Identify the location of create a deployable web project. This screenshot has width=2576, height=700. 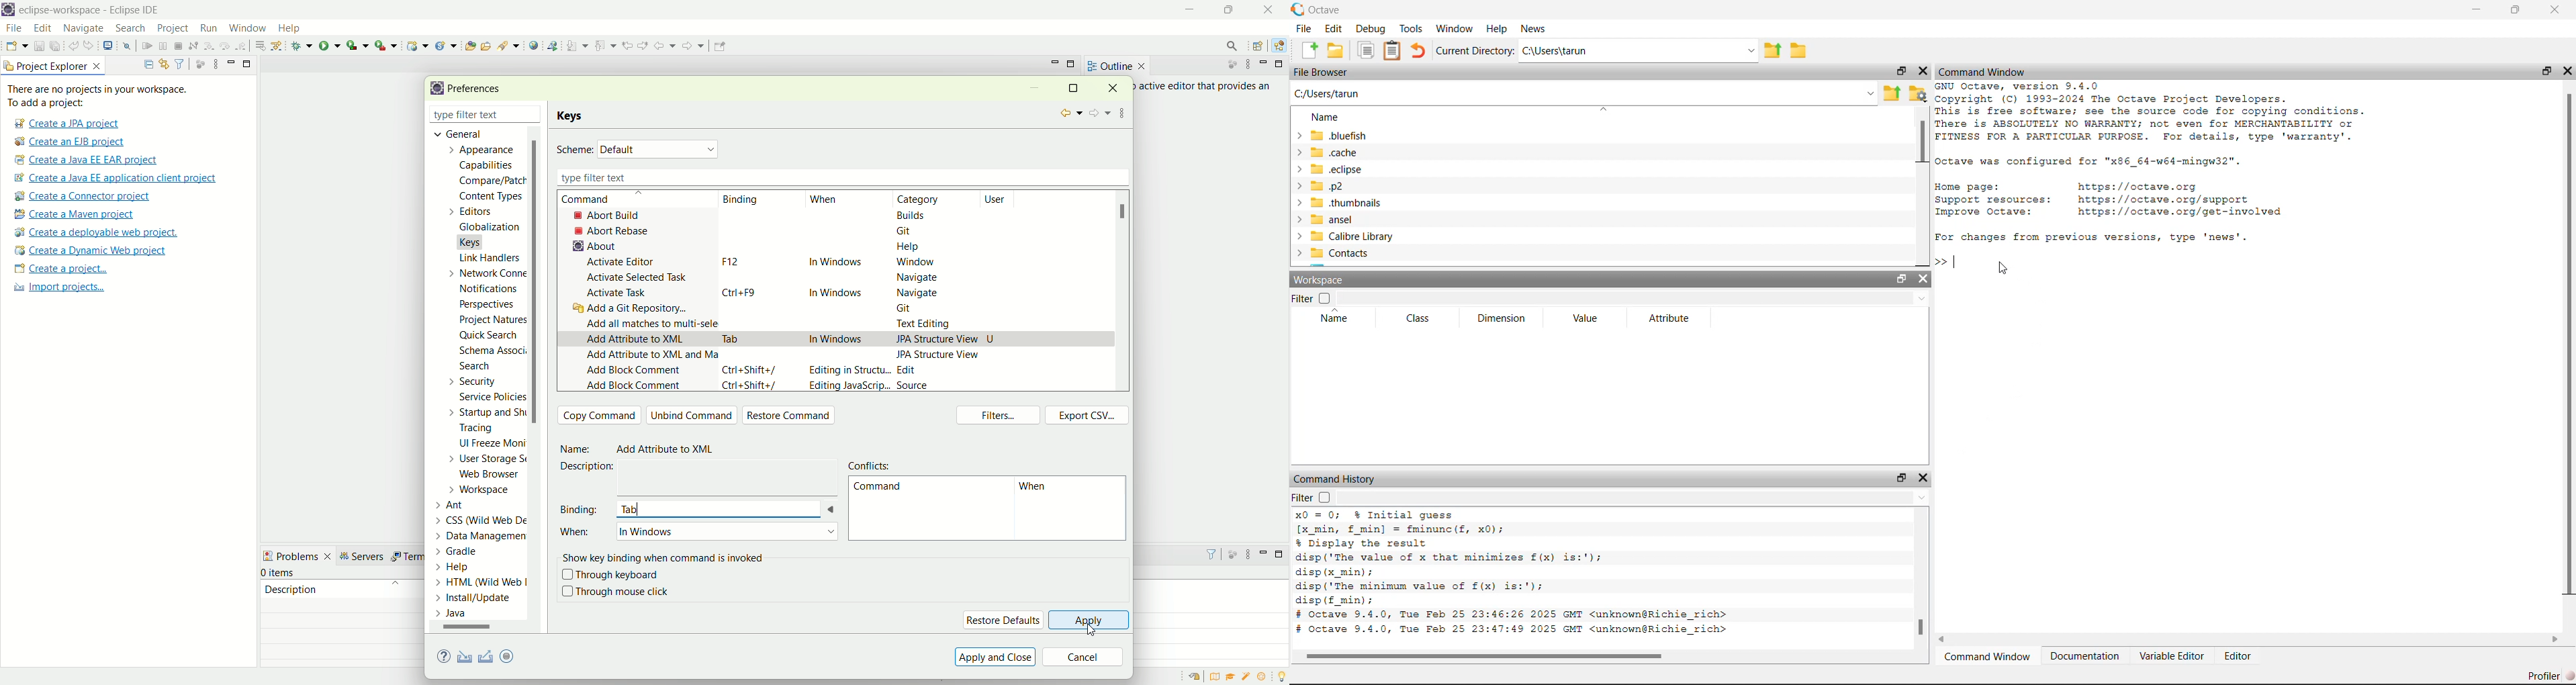
(97, 233).